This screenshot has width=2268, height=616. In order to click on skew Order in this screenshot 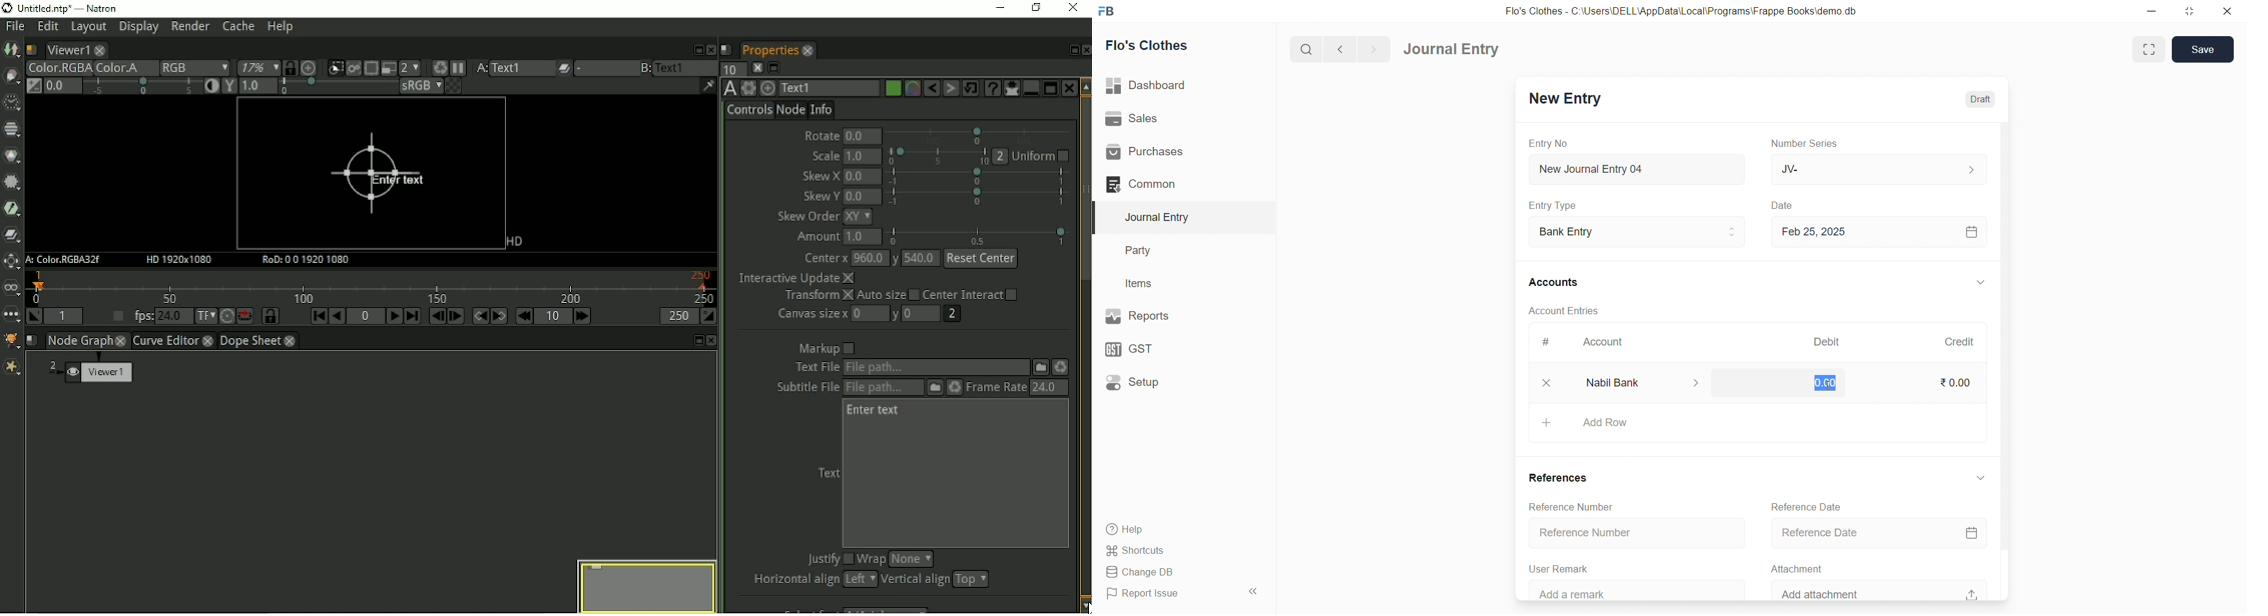, I will do `click(805, 217)`.